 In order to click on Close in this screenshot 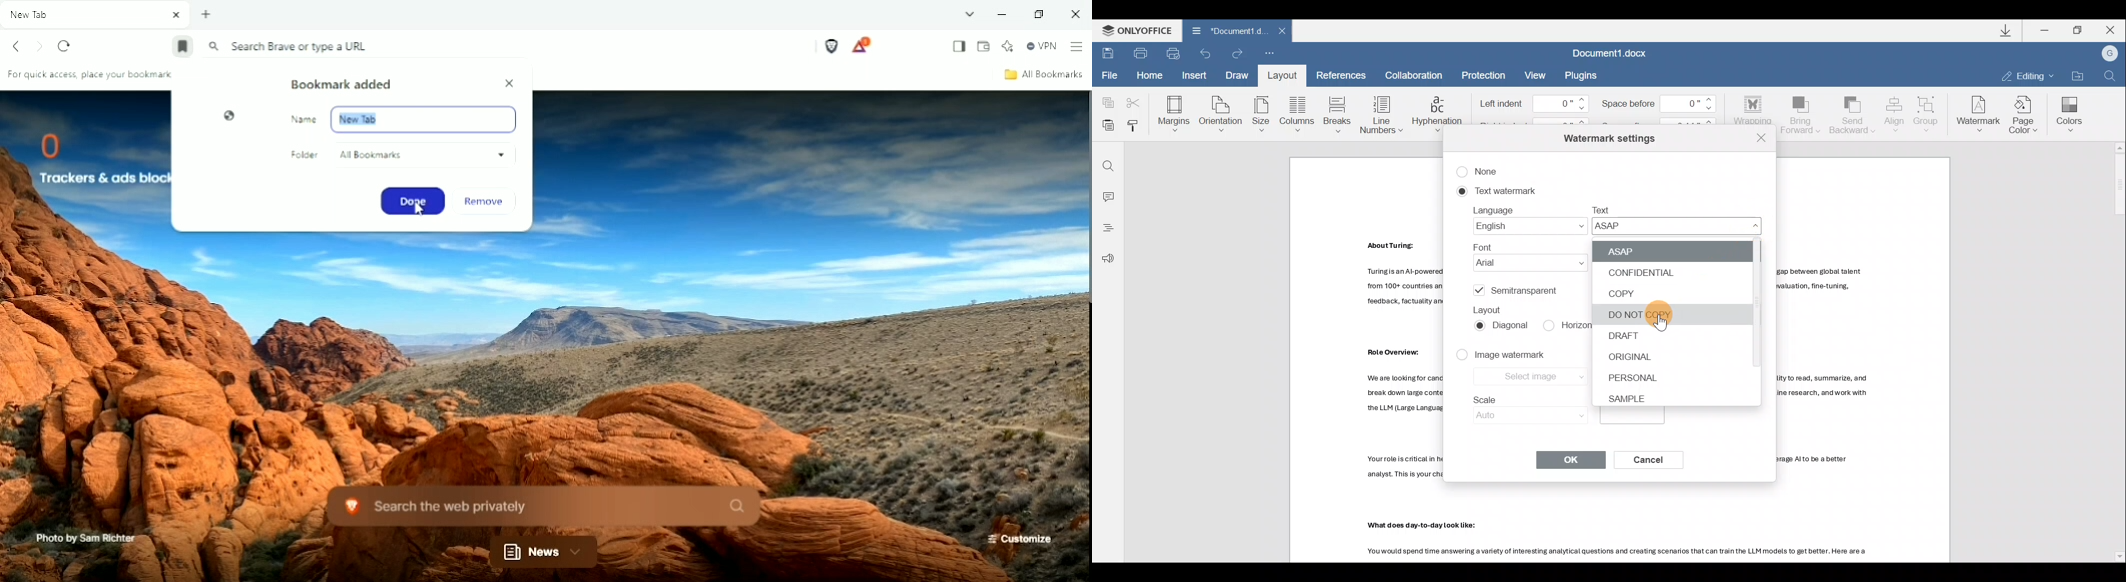, I will do `click(510, 83)`.